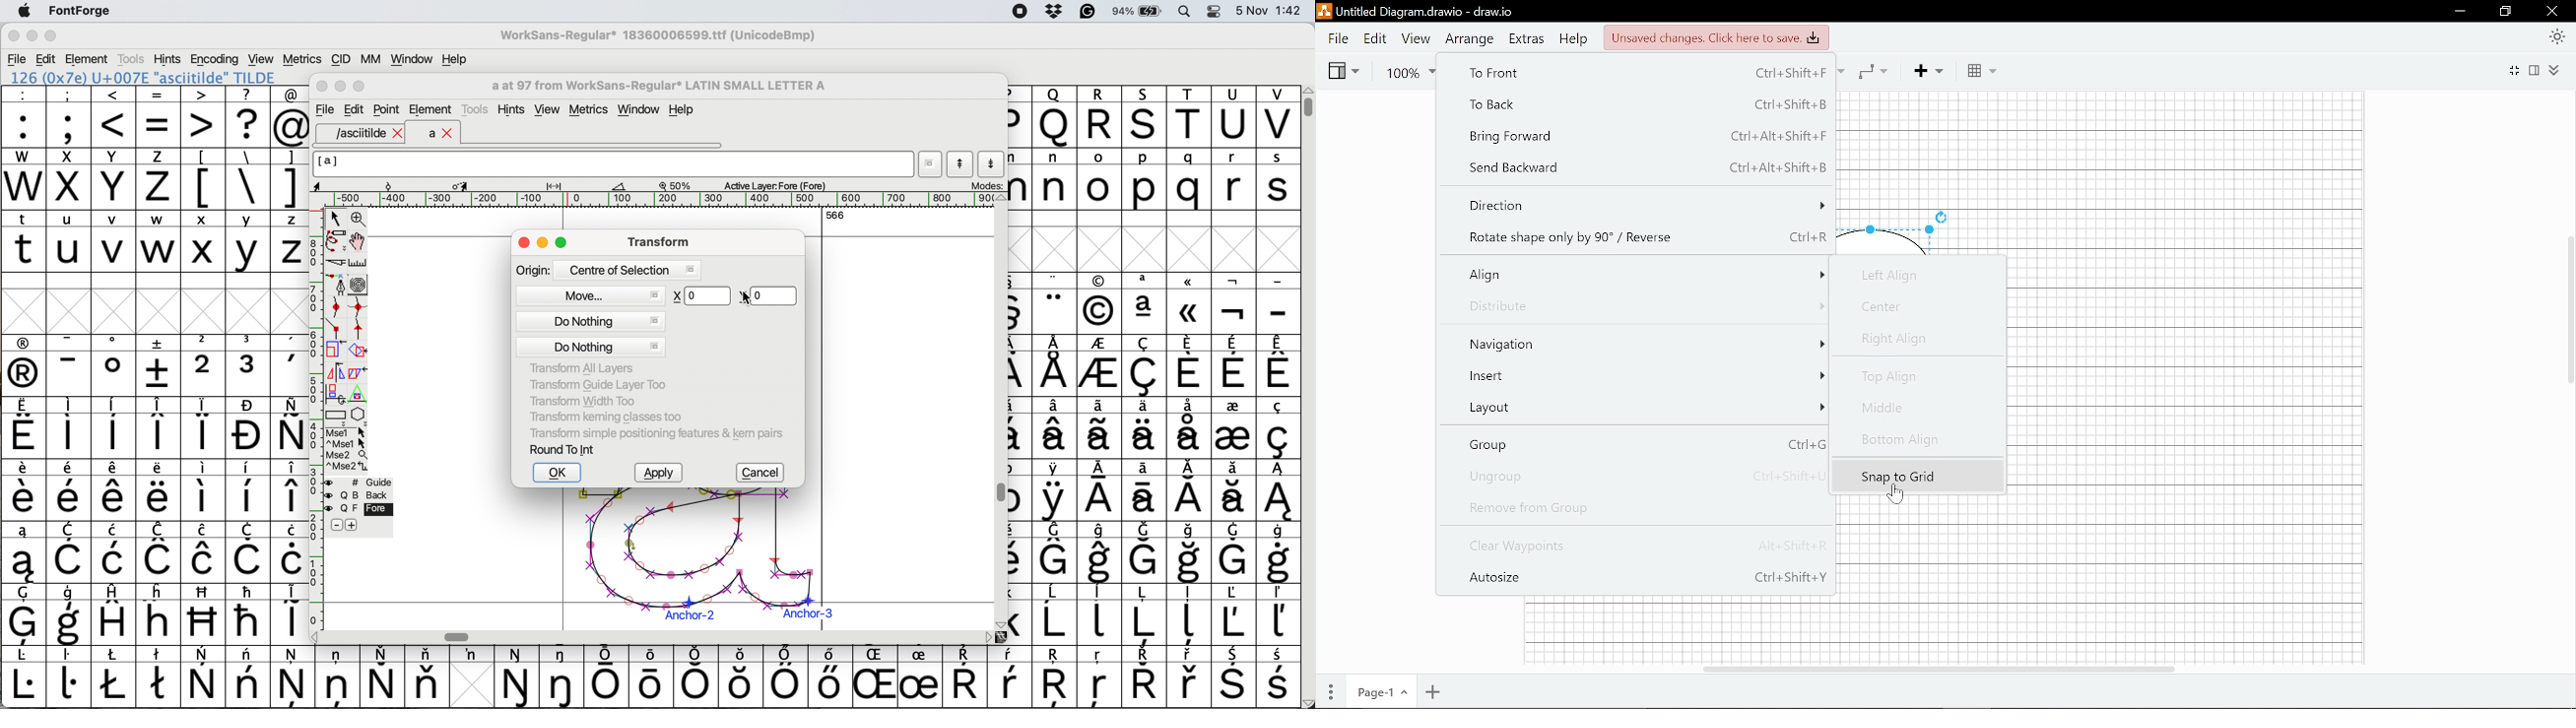  I want to click on Snap to grid, so click(1920, 476).